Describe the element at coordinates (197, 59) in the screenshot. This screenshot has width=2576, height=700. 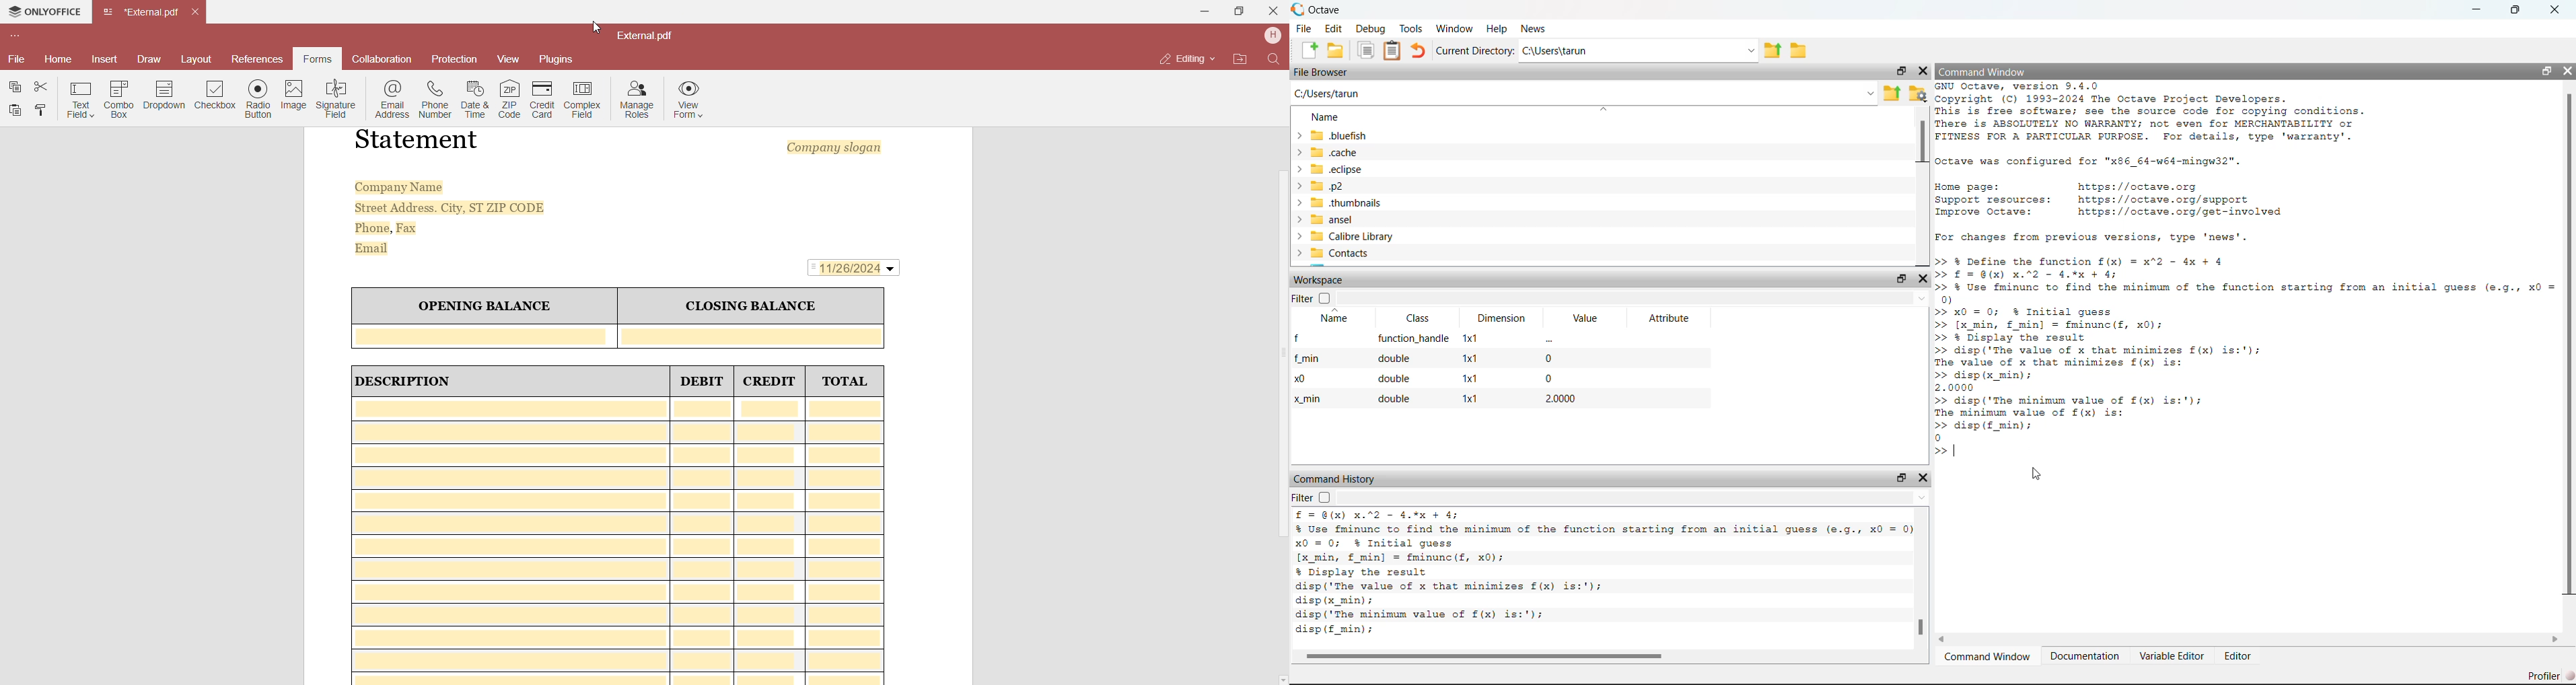
I see `Layout` at that location.